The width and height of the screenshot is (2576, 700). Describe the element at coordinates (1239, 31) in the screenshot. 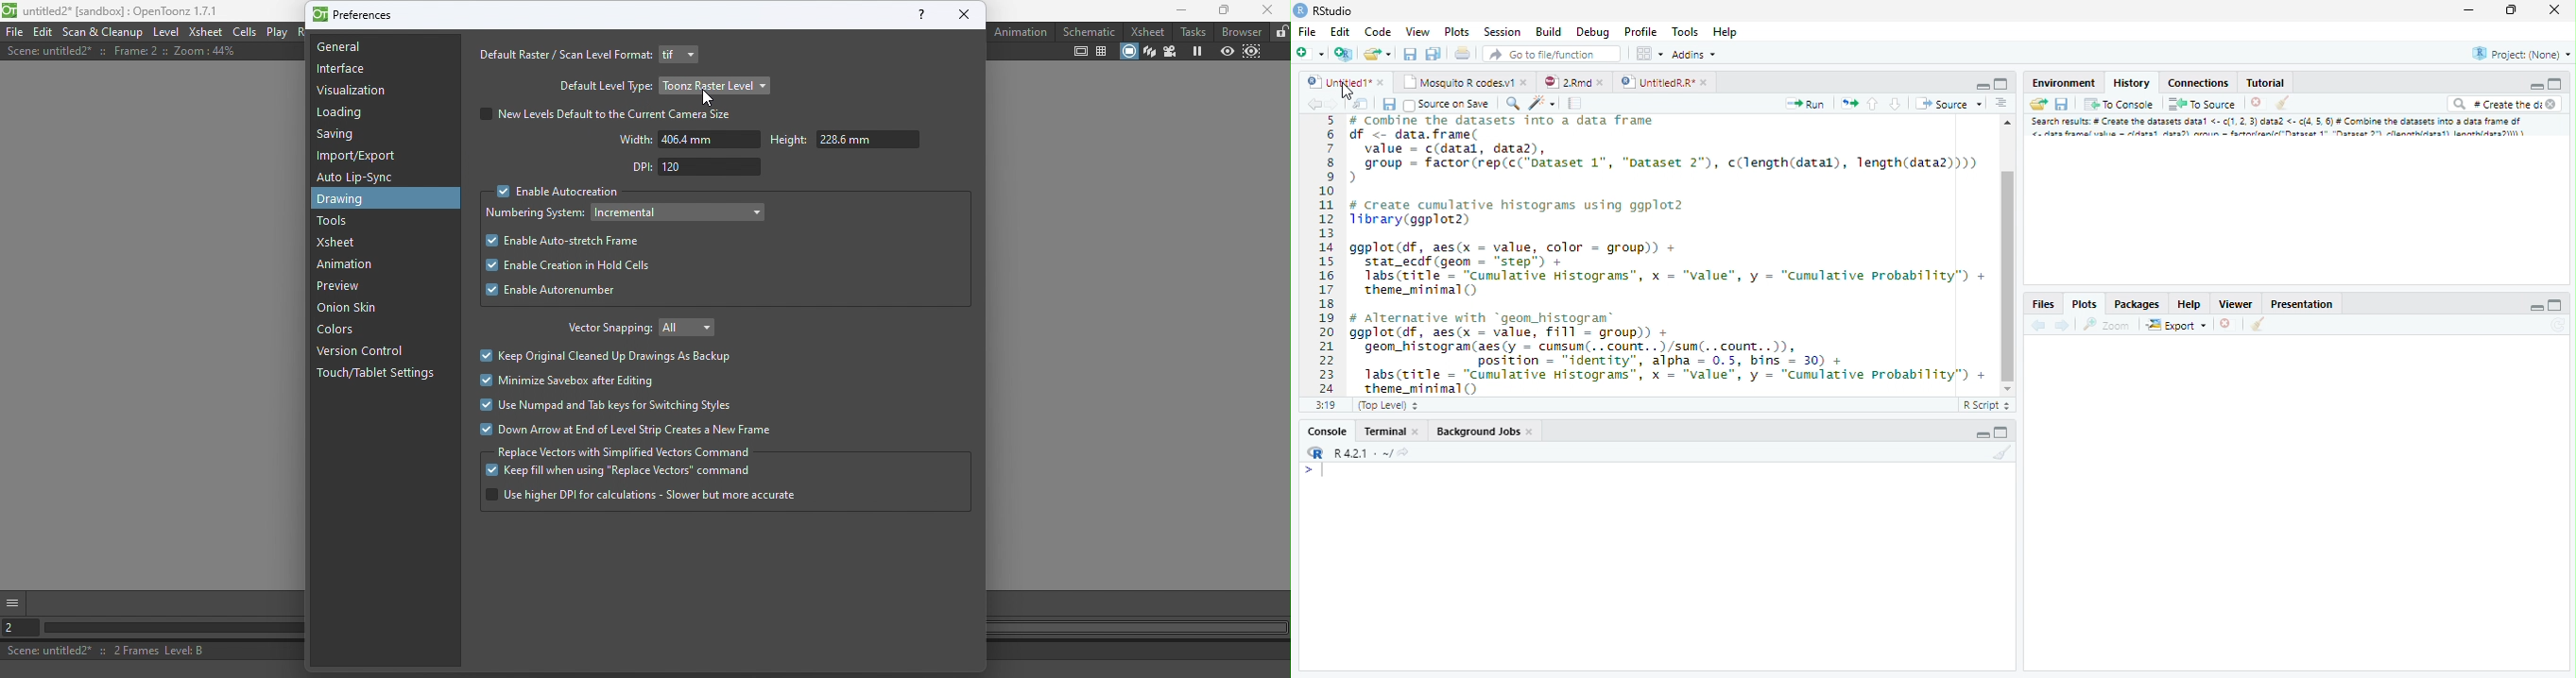

I see `Browser` at that location.